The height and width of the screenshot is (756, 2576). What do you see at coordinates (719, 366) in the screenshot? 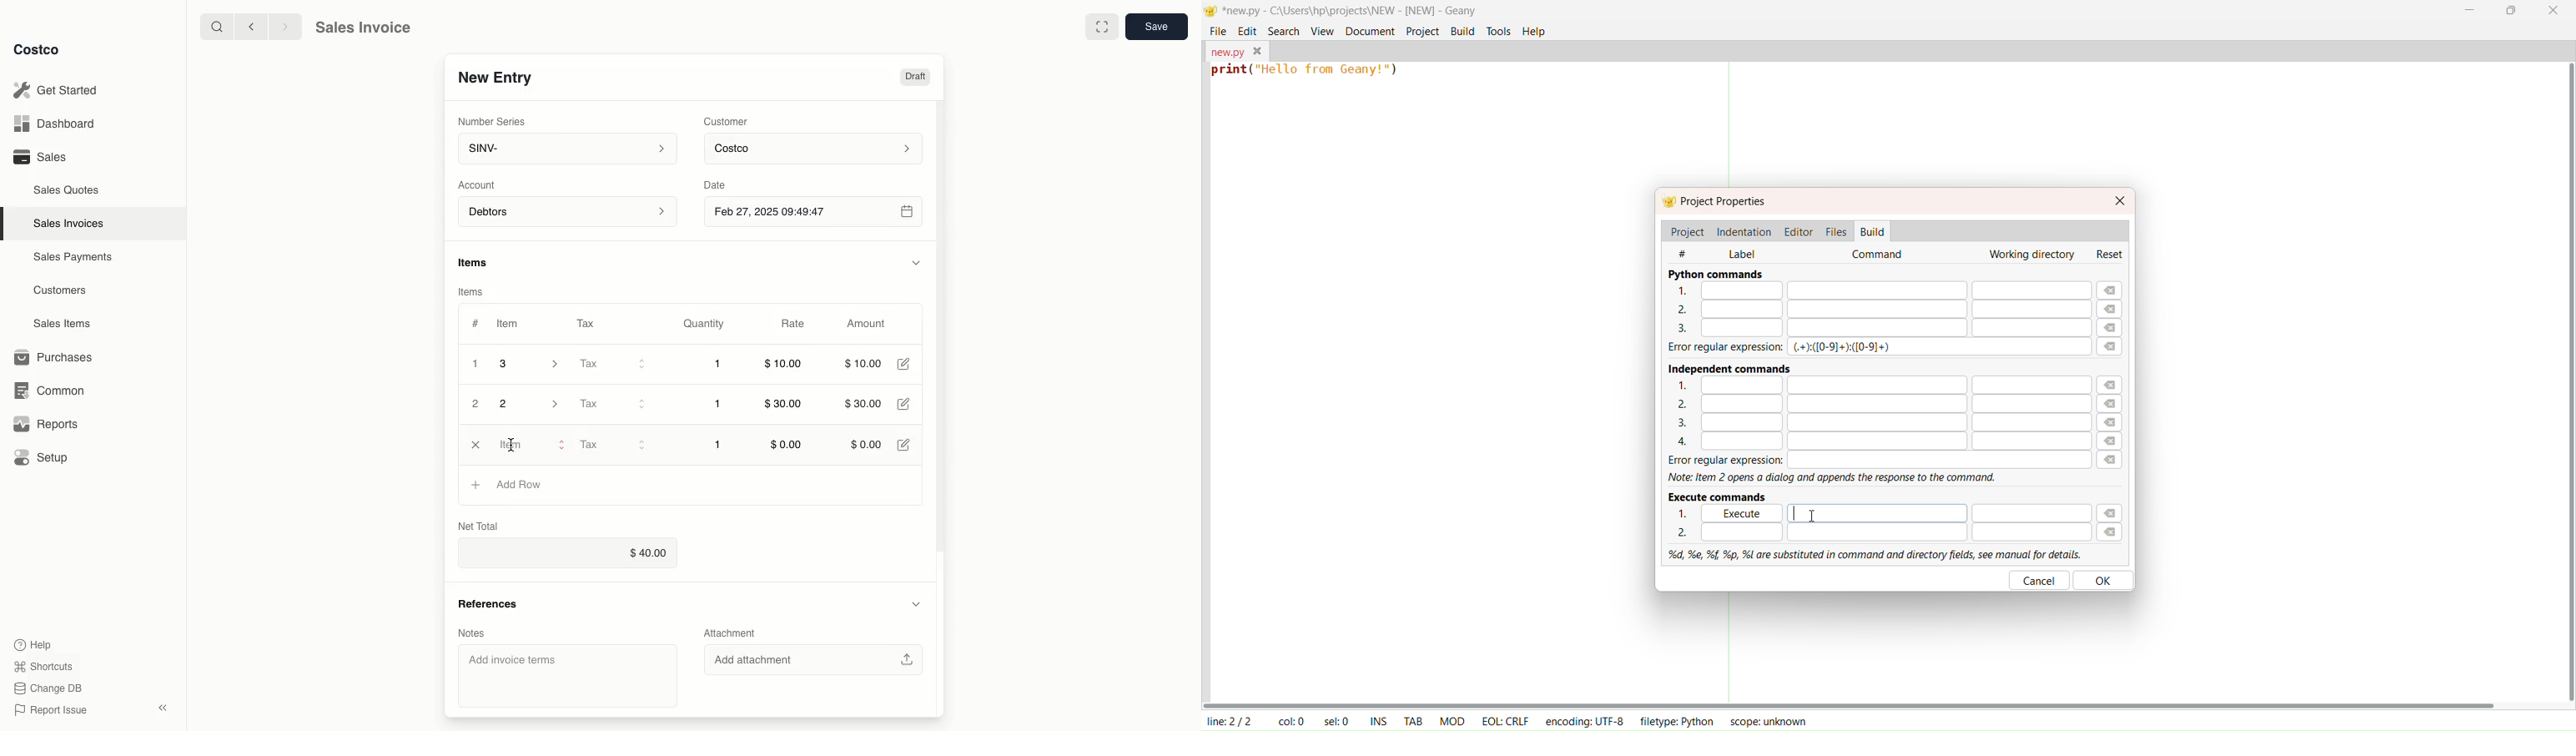
I see `1` at bounding box center [719, 366].